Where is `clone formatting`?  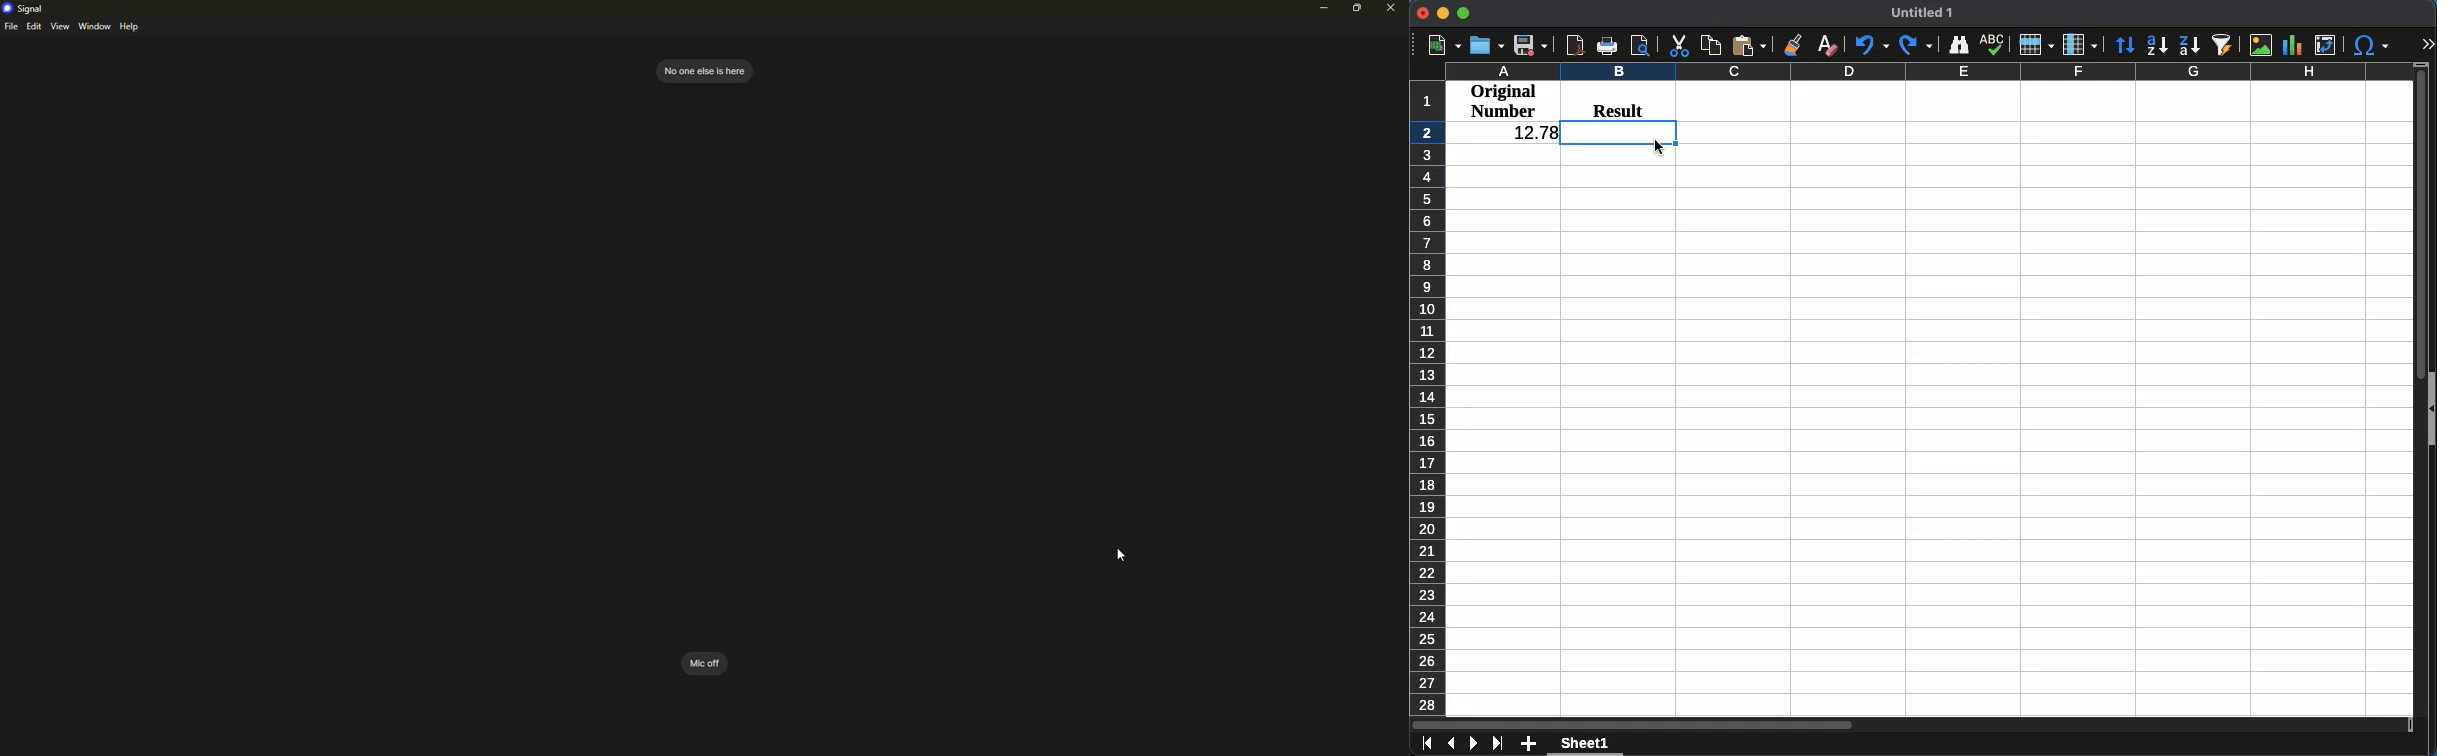
clone formatting is located at coordinates (1794, 44).